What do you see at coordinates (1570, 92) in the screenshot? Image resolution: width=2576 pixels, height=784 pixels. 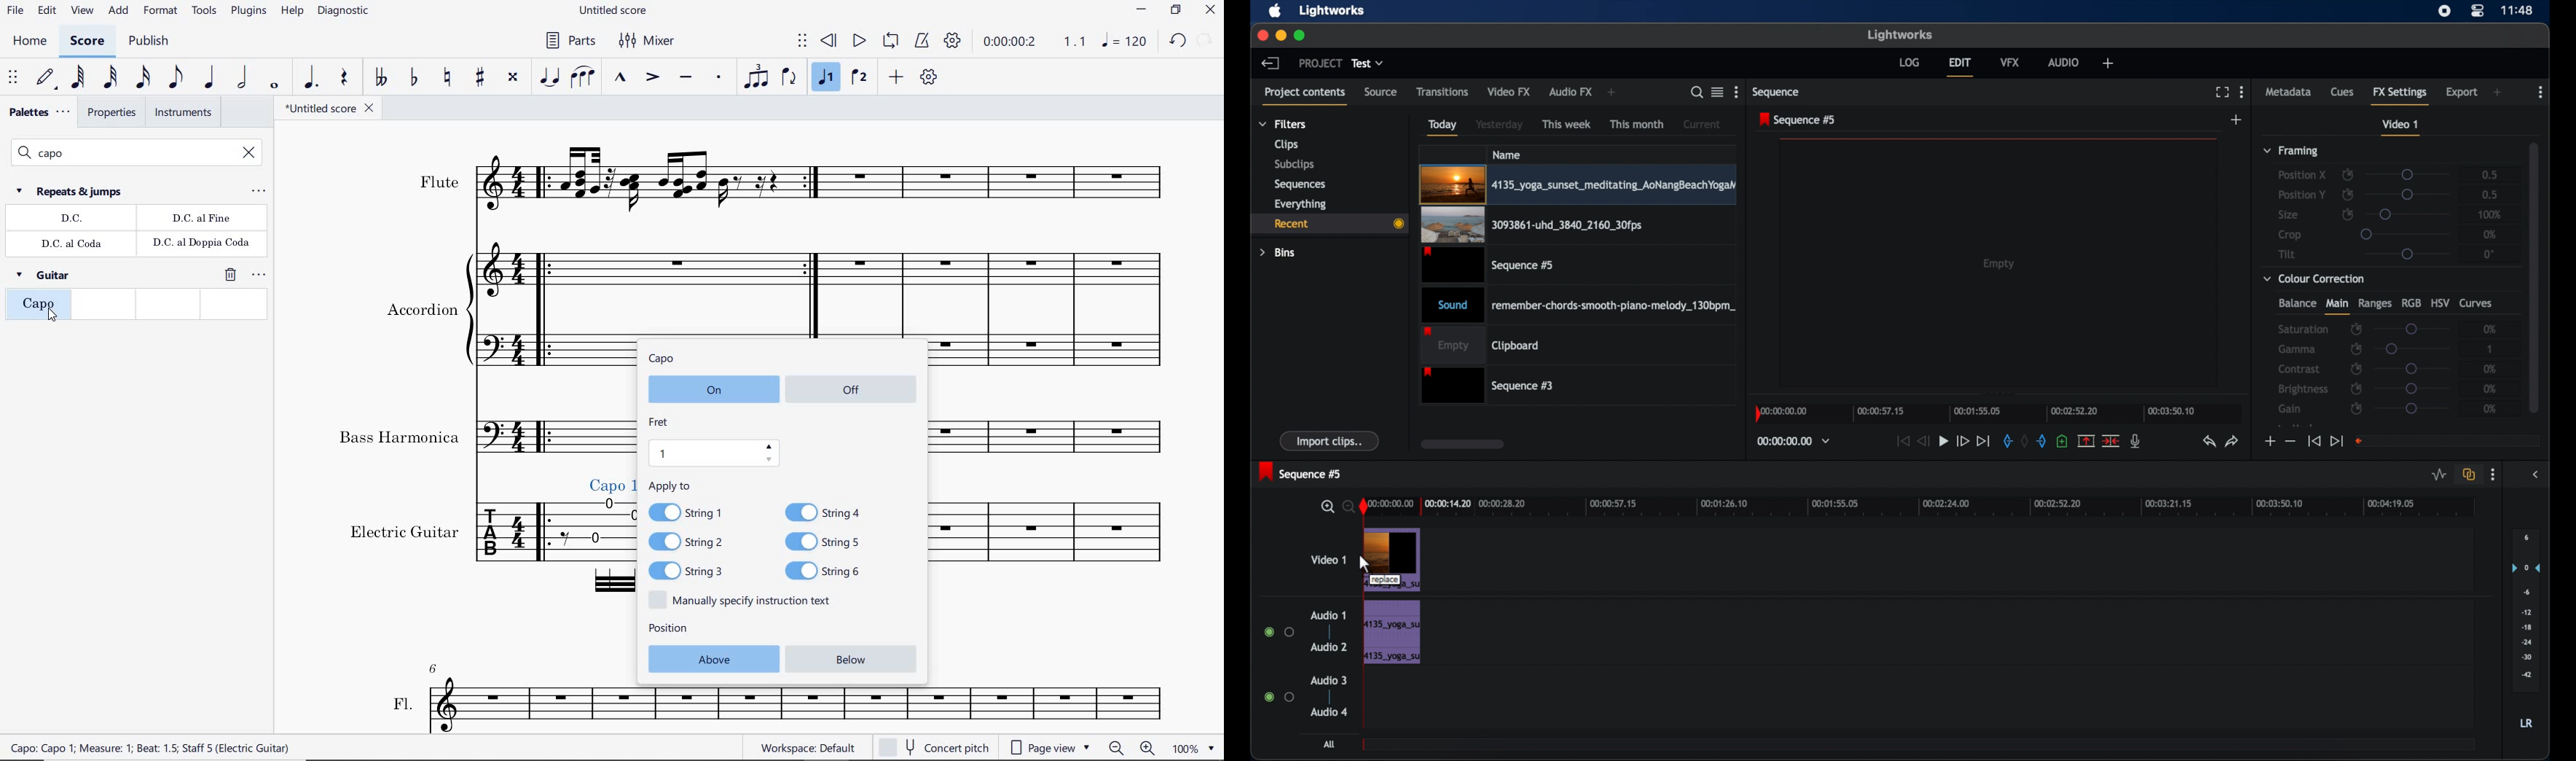 I see `audio fx` at bounding box center [1570, 92].